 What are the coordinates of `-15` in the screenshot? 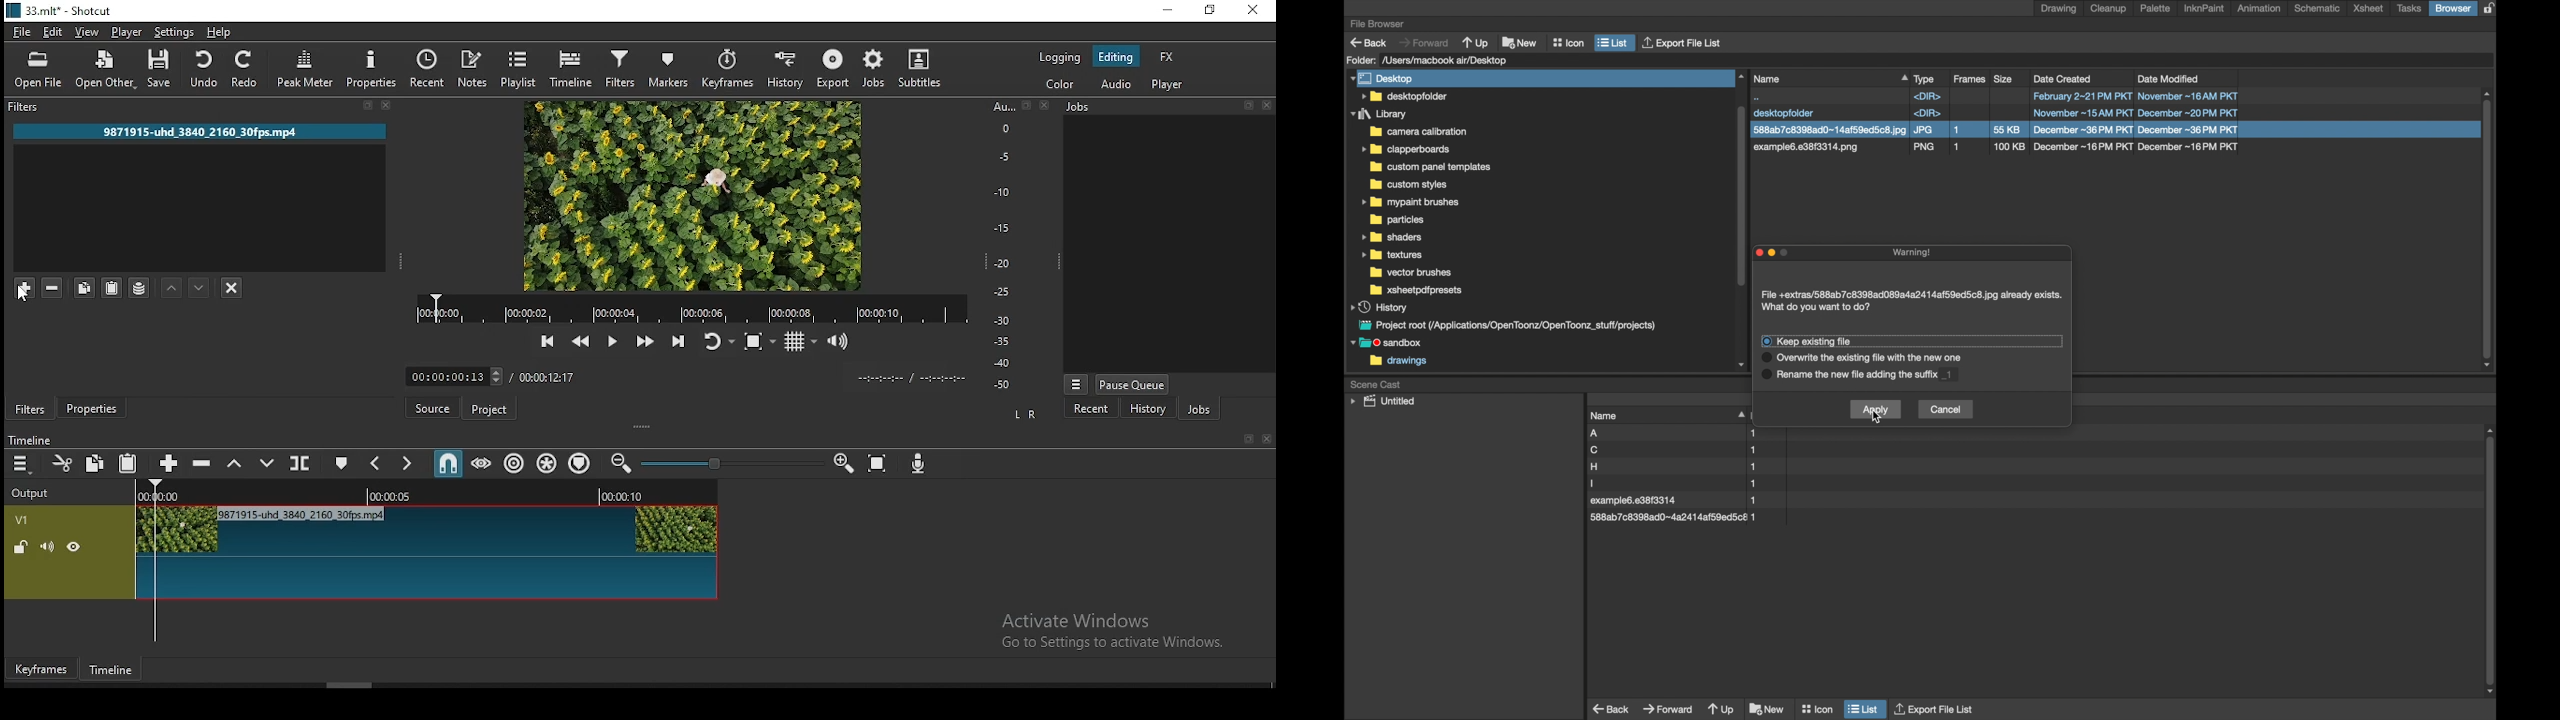 It's located at (1003, 227).